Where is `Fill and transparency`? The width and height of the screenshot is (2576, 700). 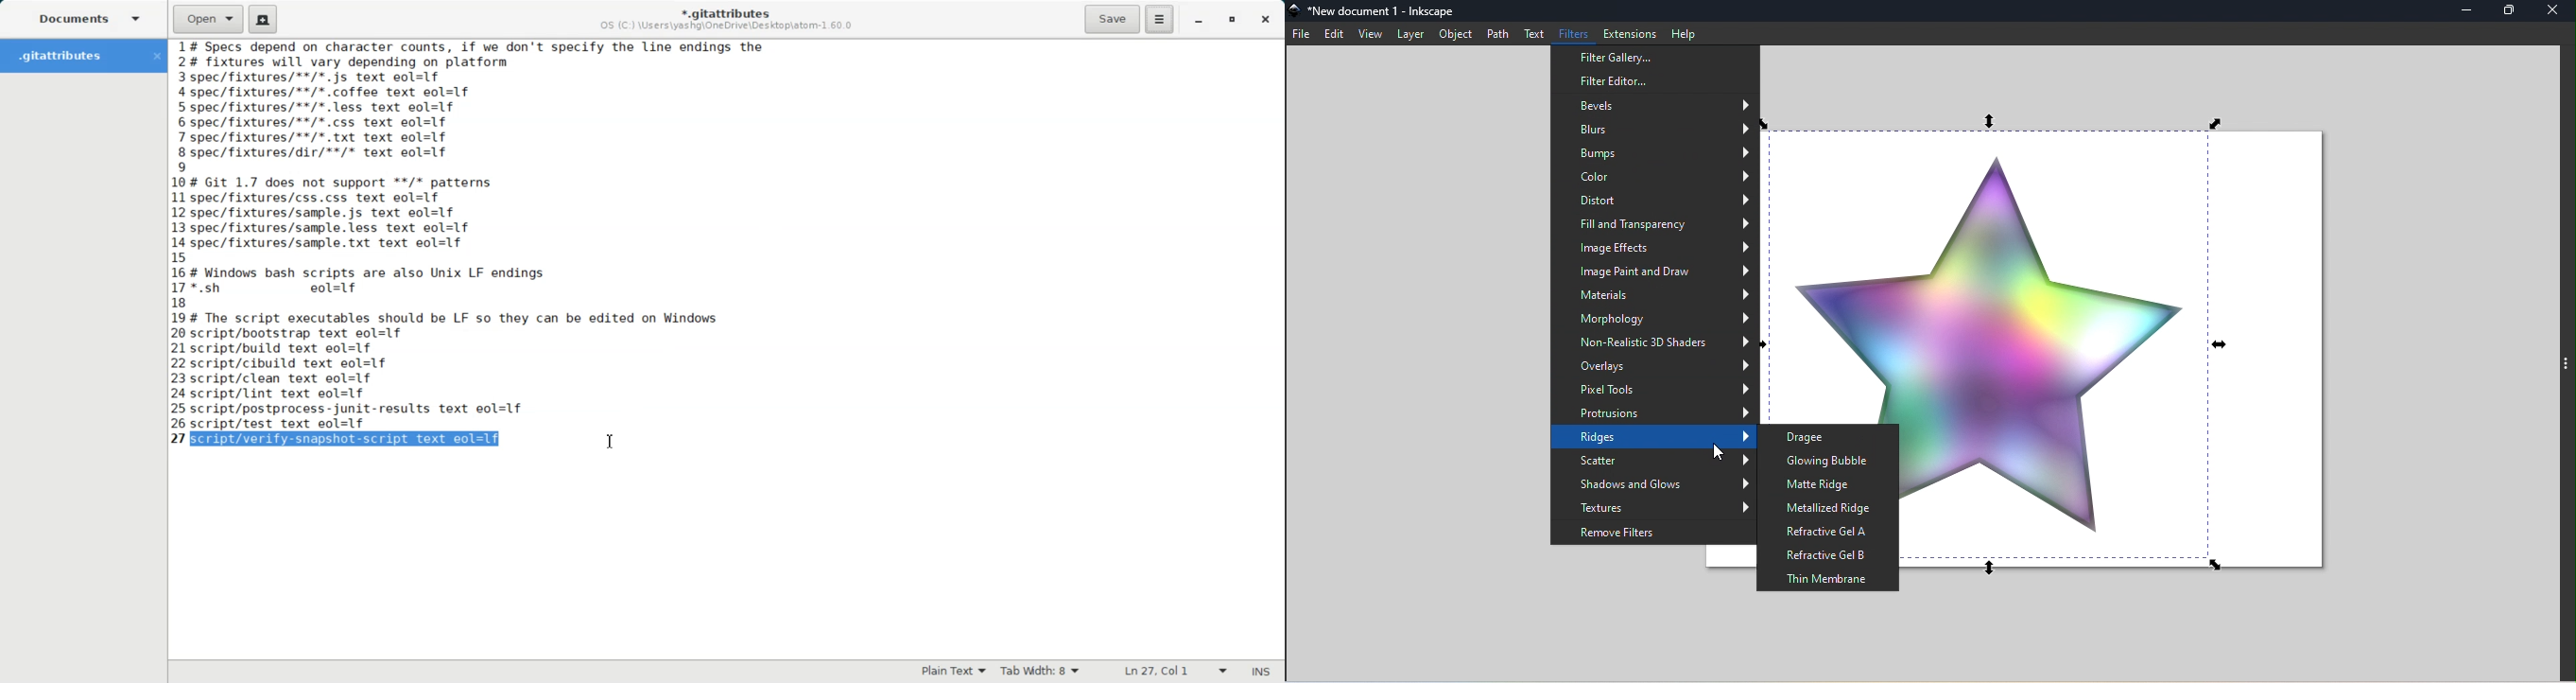
Fill and transparency is located at coordinates (1654, 224).